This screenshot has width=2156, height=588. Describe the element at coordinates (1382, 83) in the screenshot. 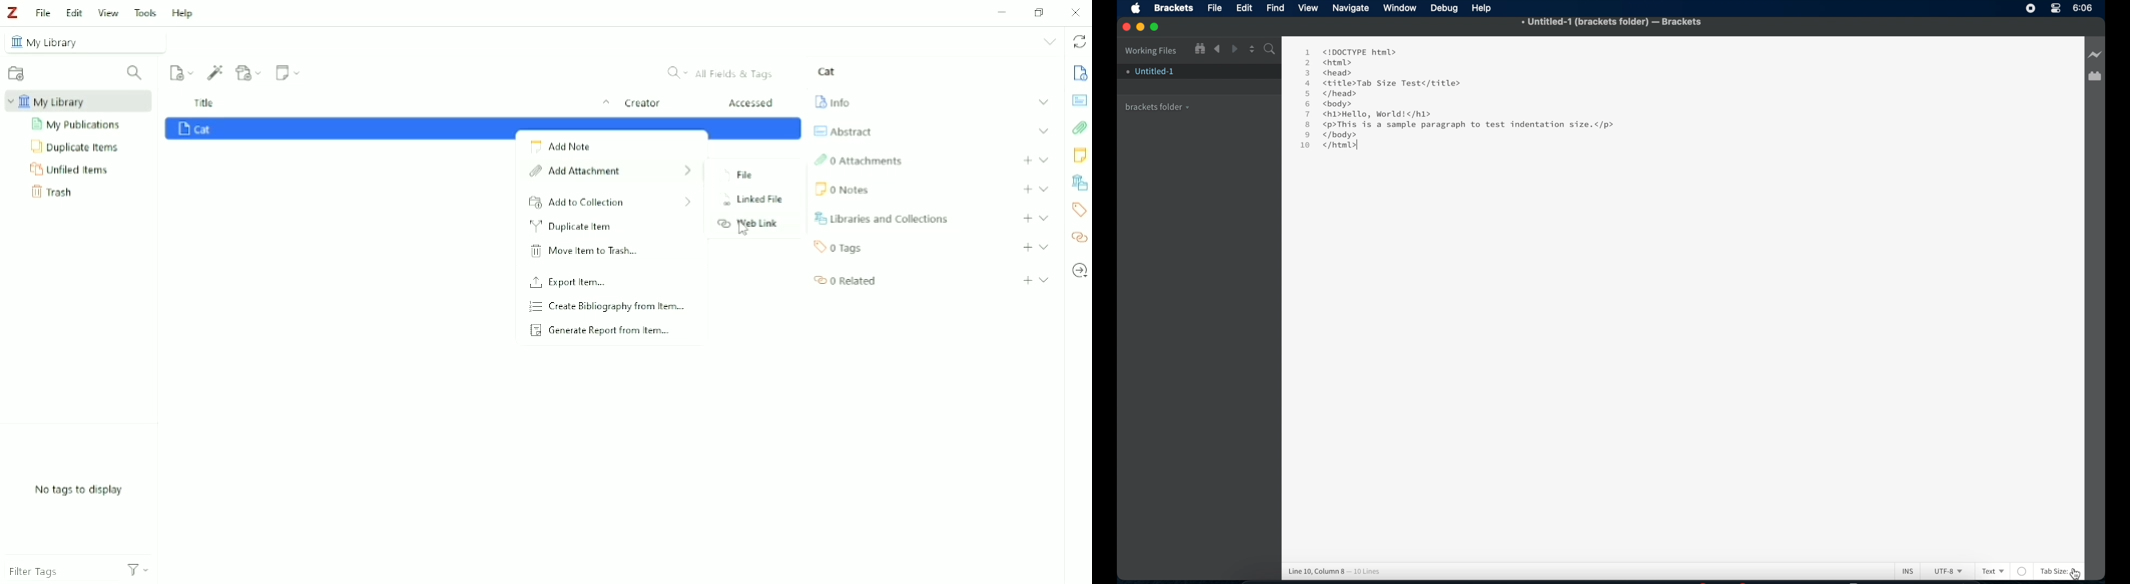

I see `4 <title> Tab Size Test</title>` at that location.